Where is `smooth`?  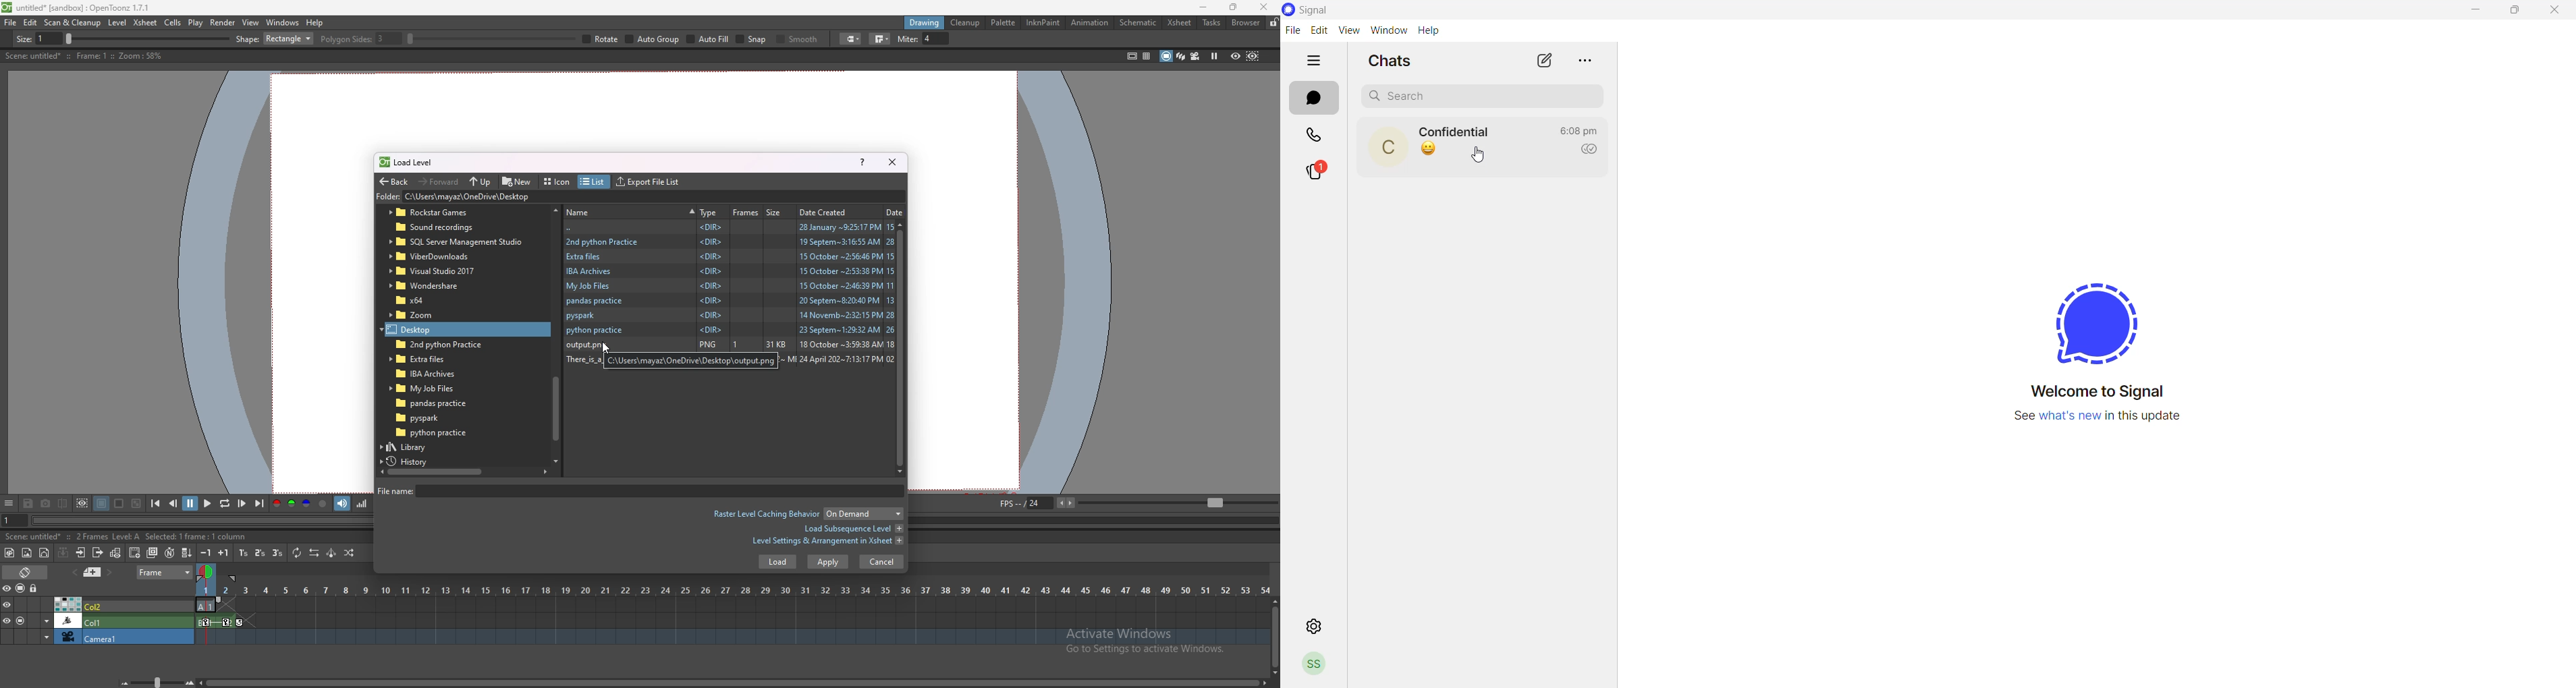
smooth is located at coordinates (1032, 40).